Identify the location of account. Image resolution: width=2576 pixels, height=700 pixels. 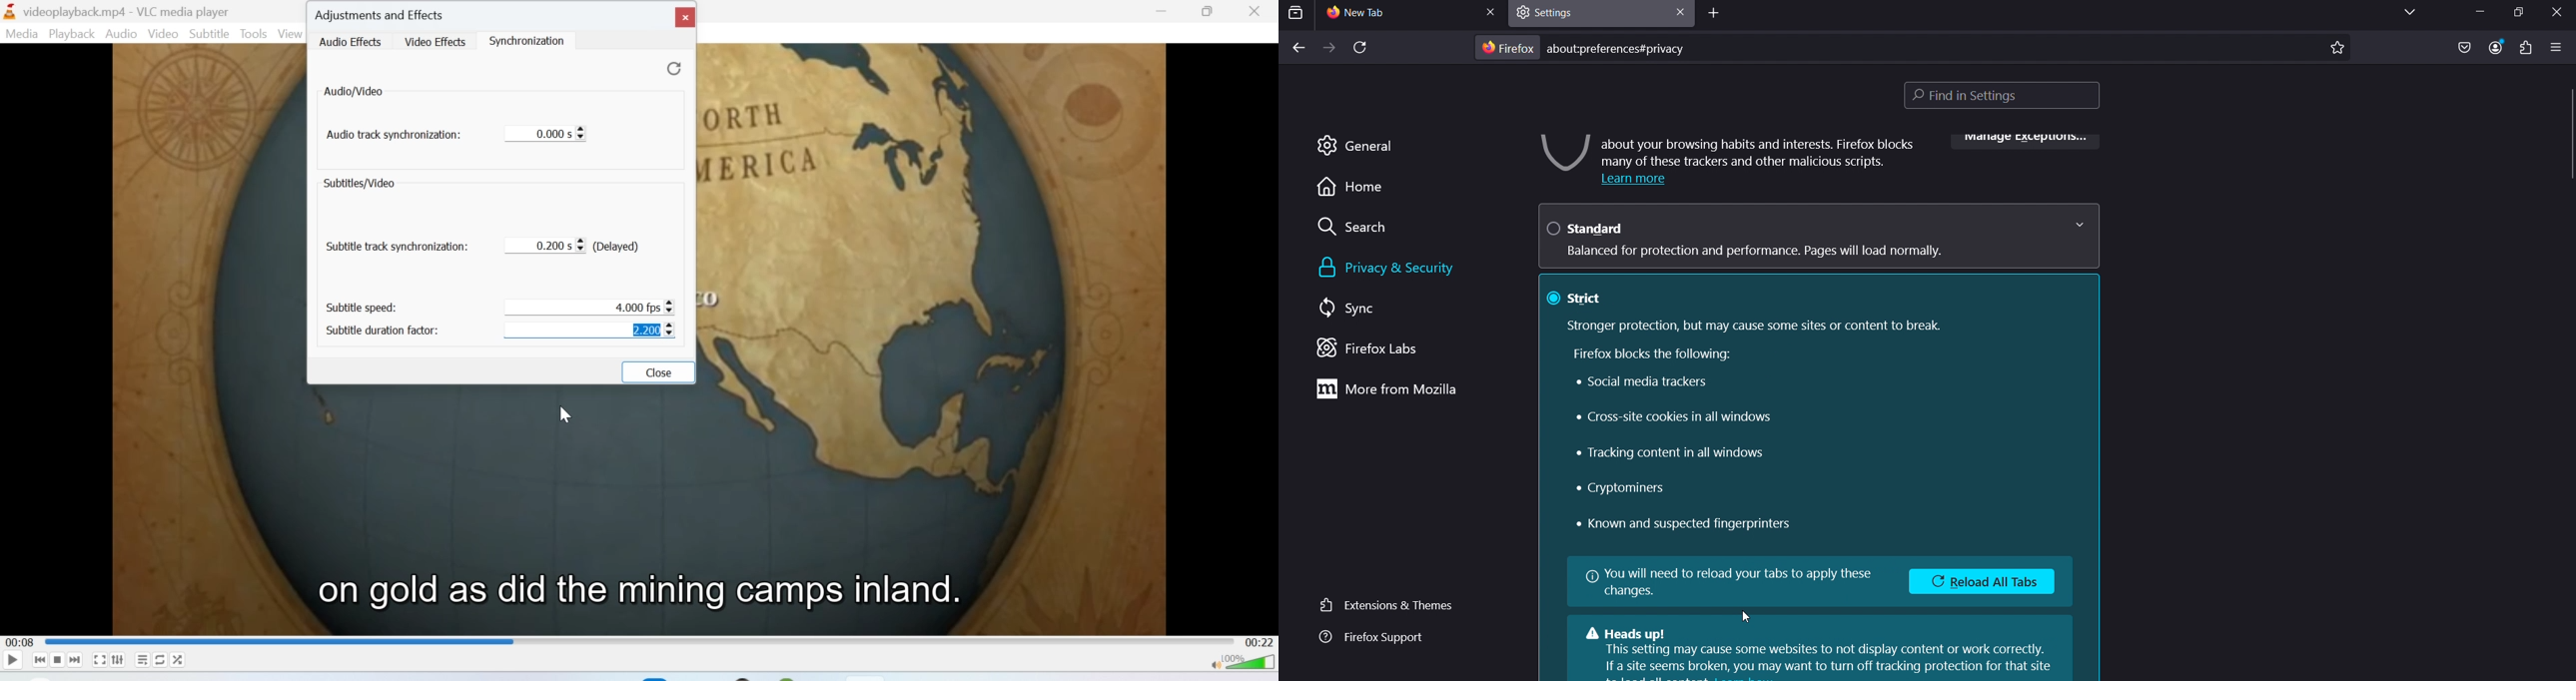
(2496, 46).